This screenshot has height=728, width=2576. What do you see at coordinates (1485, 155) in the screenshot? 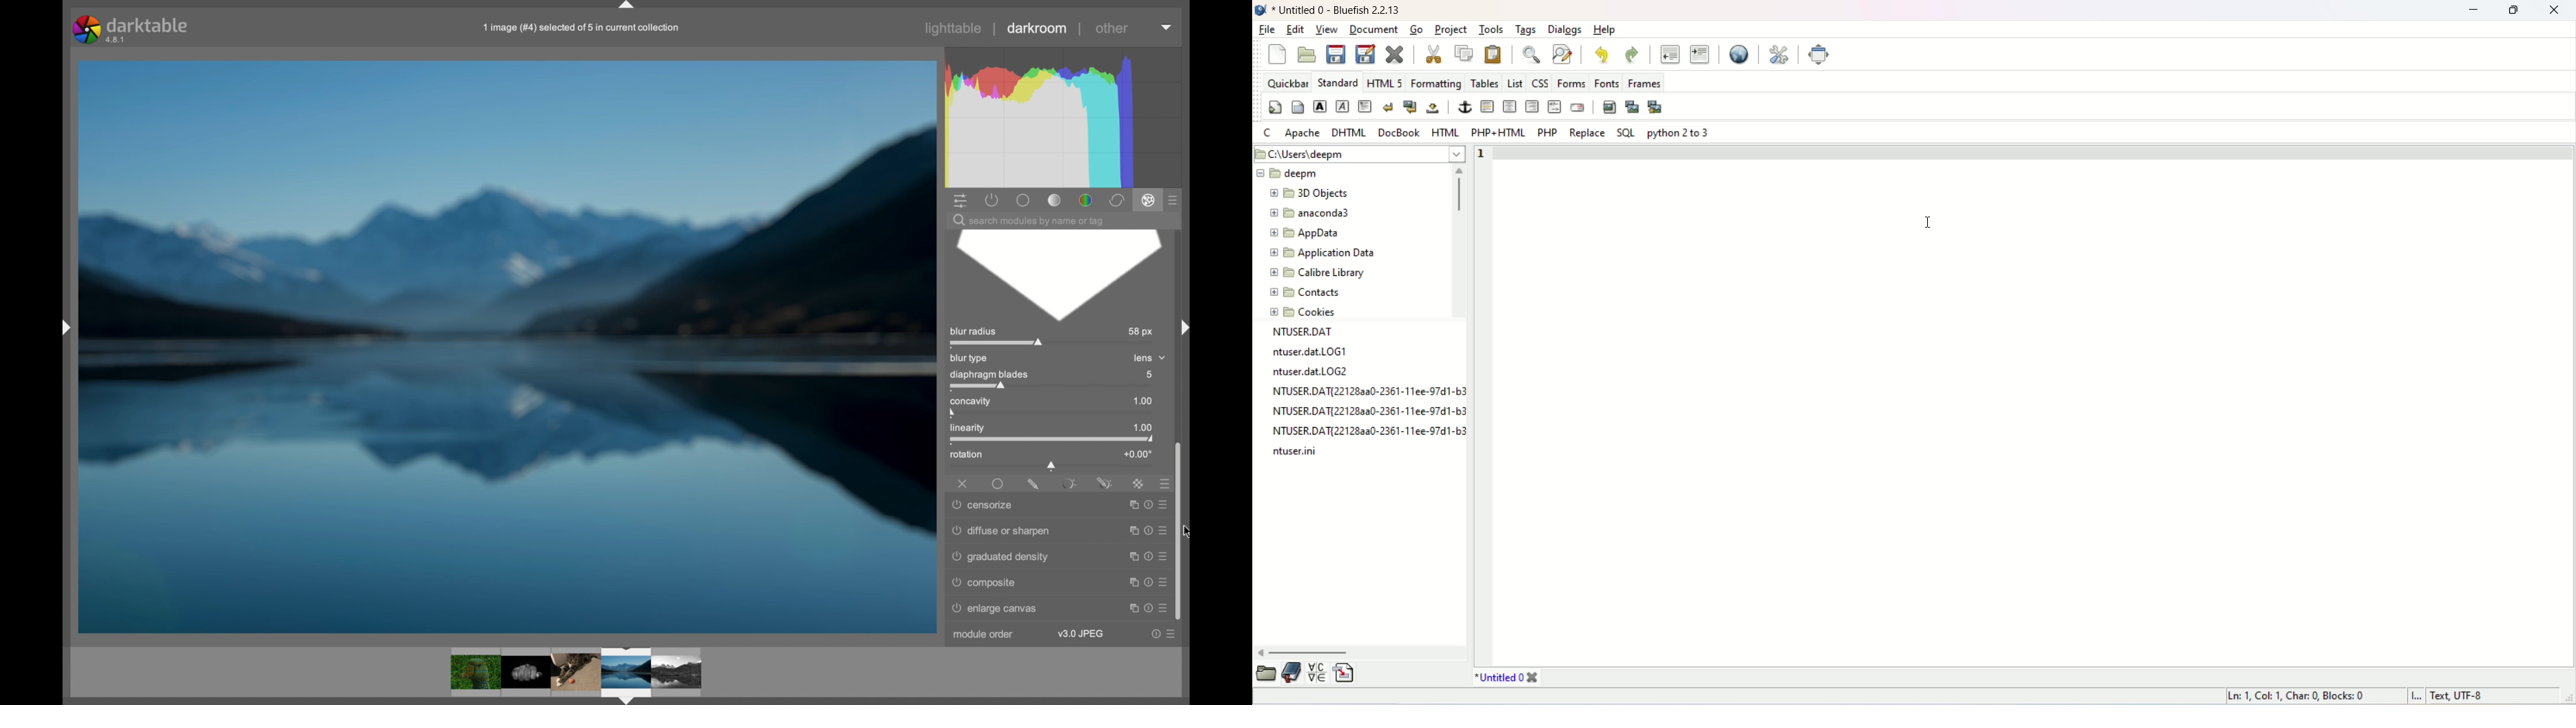
I see `page number` at bounding box center [1485, 155].